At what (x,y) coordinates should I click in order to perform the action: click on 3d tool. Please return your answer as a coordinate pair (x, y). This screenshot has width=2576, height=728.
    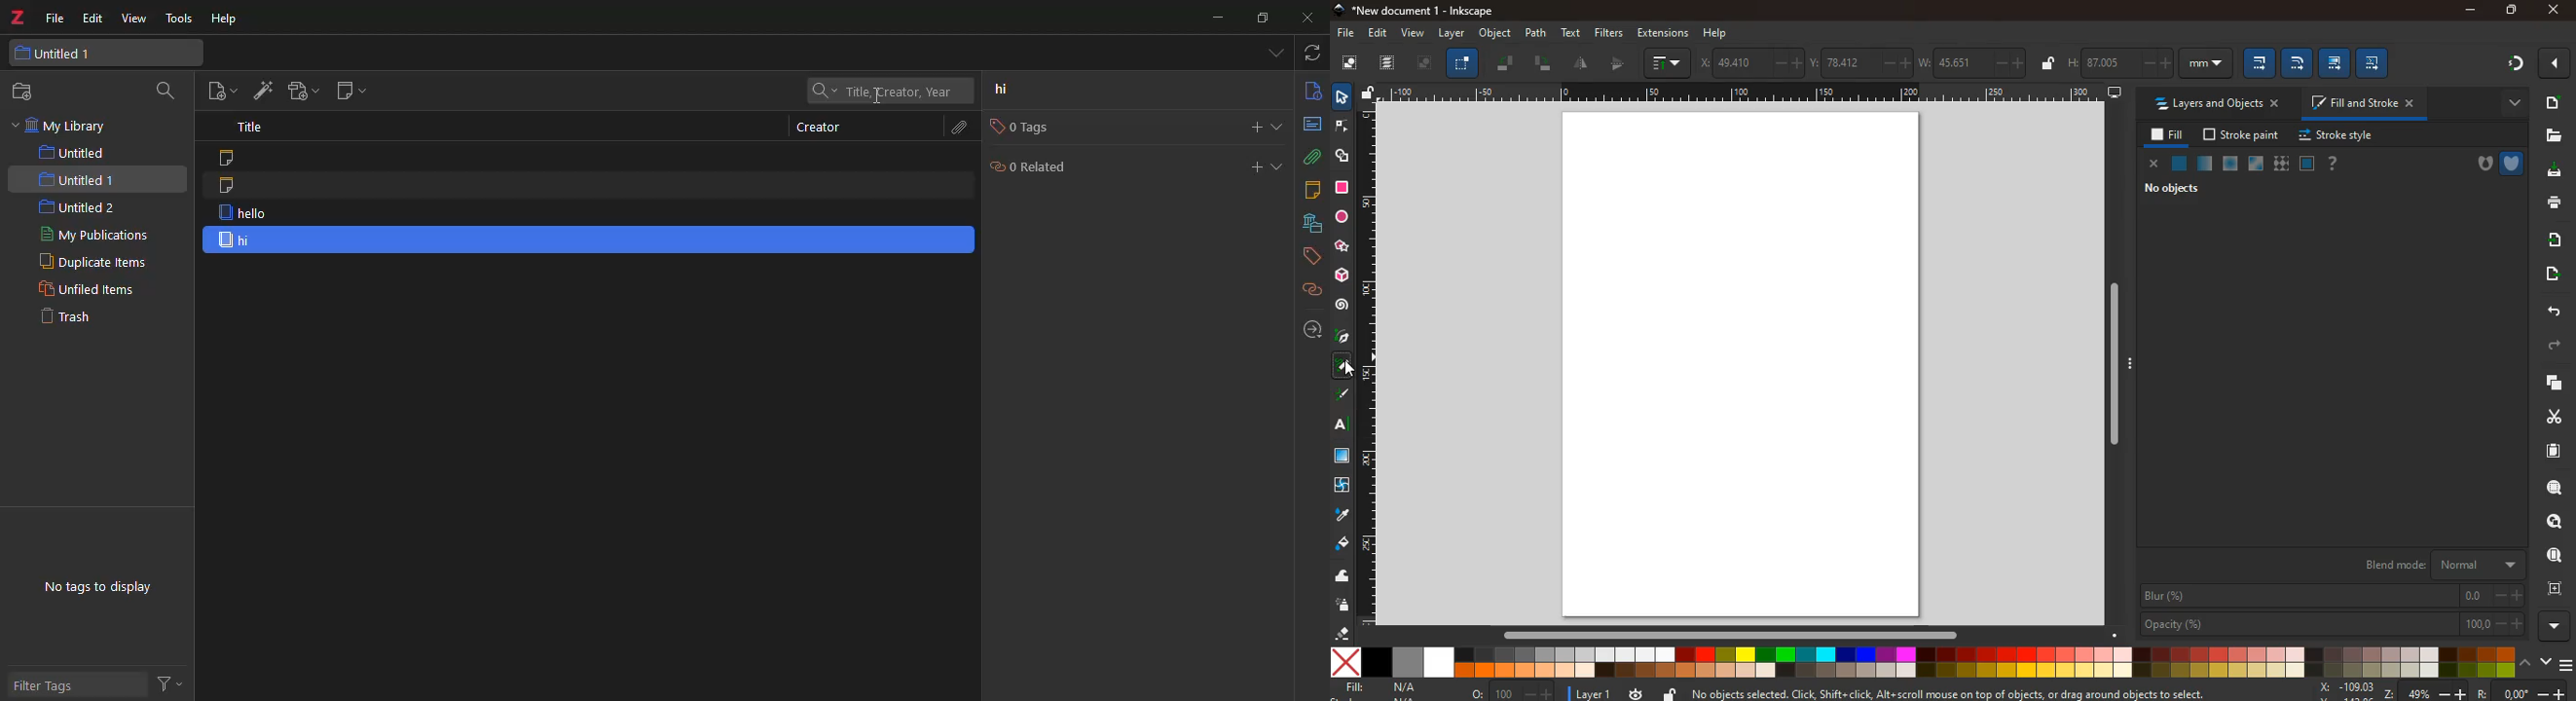
    Looking at the image, I should click on (1341, 276).